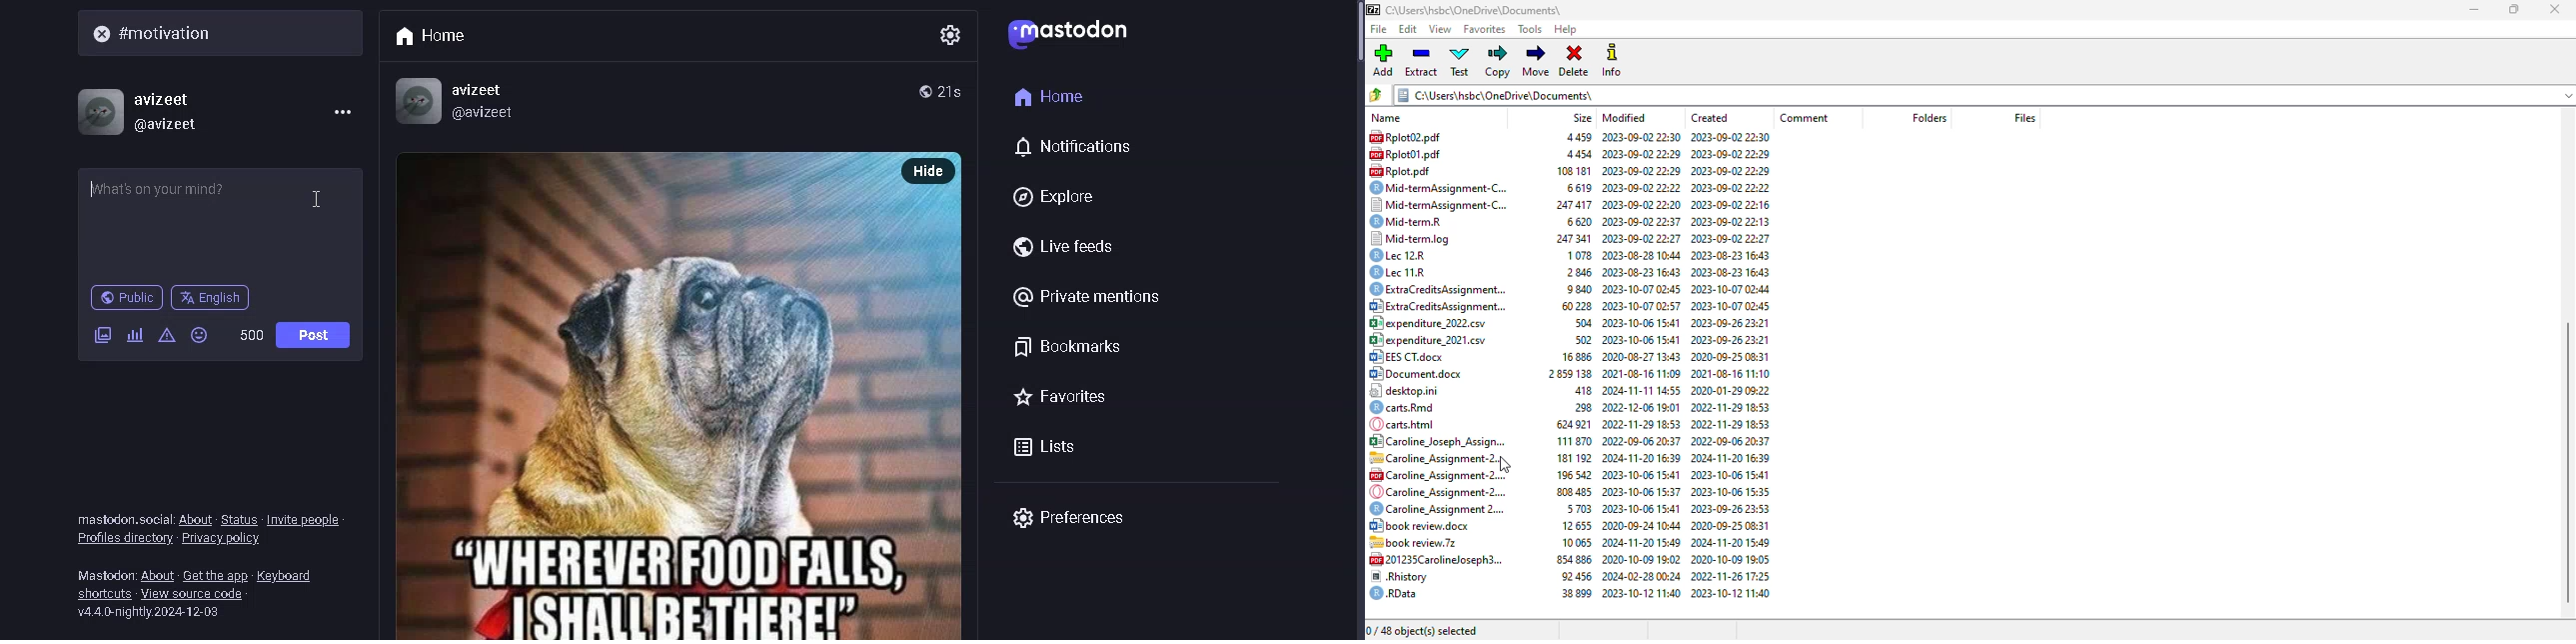 This screenshot has height=644, width=2576. What do you see at coordinates (195, 519) in the screenshot?
I see `about` at bounding box center [195, 519].